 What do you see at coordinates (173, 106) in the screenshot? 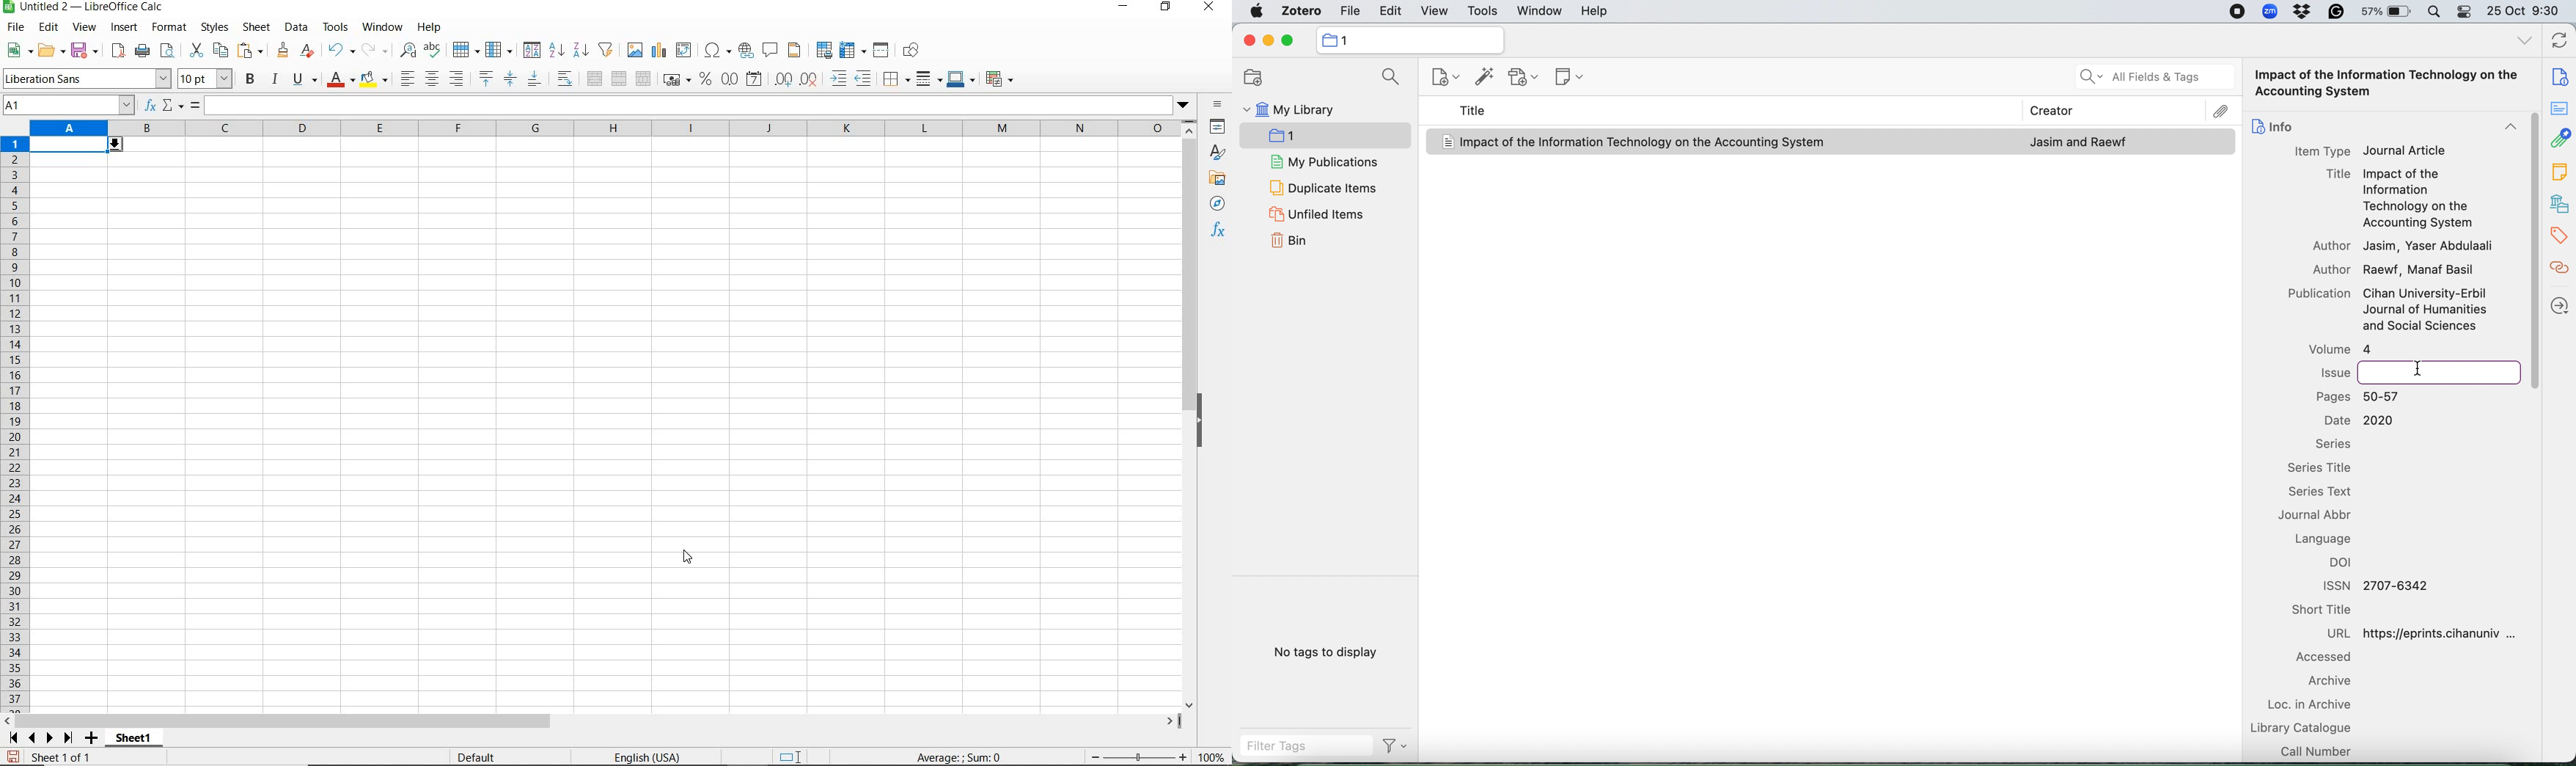
I see `select function` at bounding box center [173, 106].